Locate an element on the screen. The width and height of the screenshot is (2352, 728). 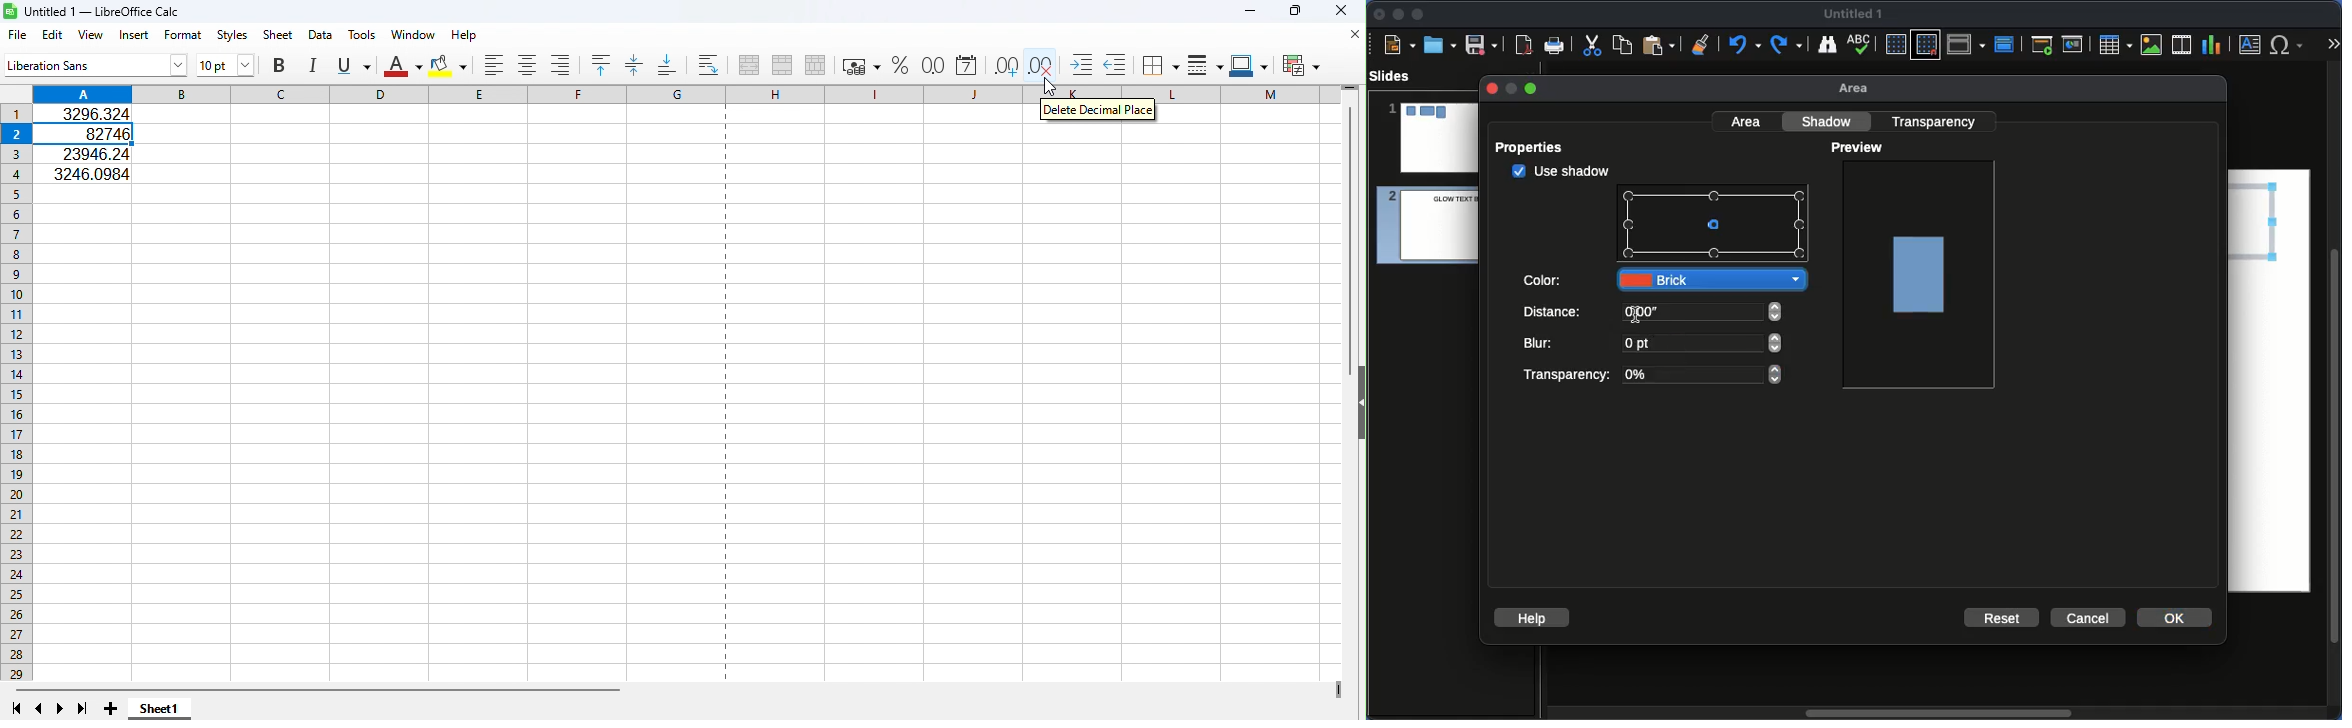
Image is located at coordinates (2152, 45).